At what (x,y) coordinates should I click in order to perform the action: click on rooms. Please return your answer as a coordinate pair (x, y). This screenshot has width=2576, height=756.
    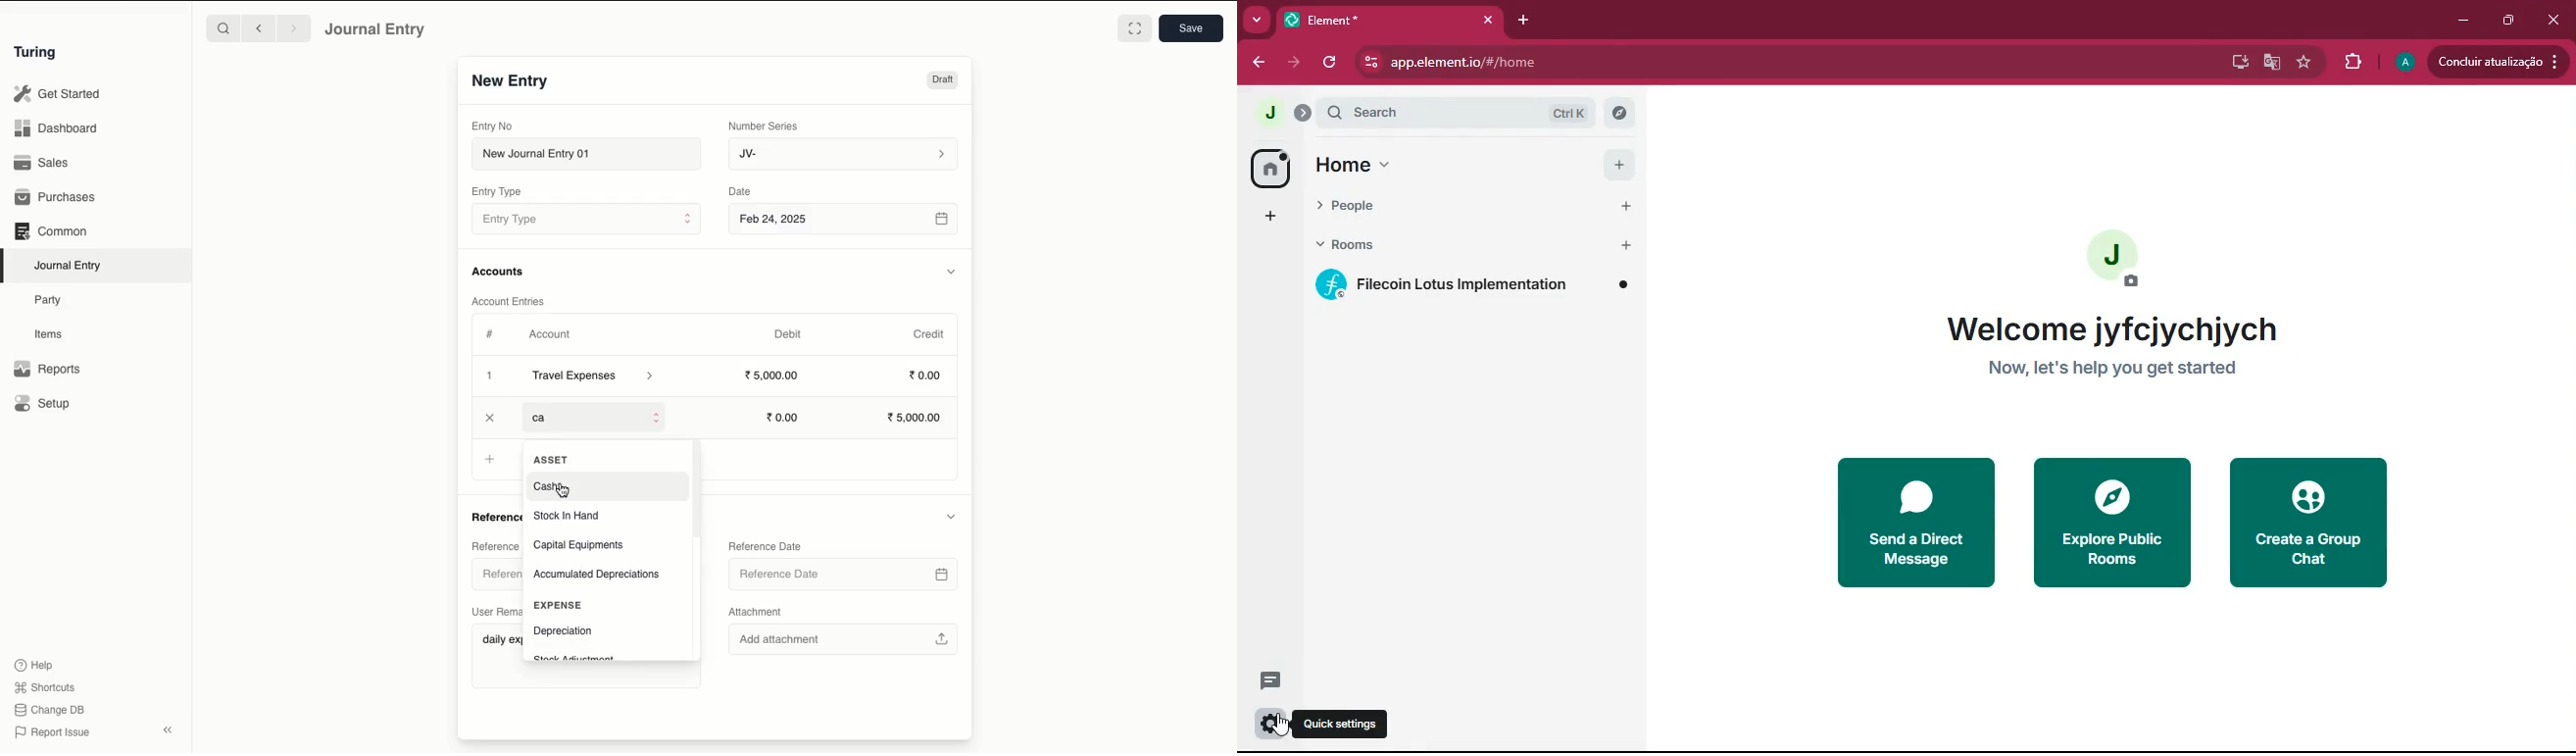
    Looking at the image, I should click on (1446, 248).